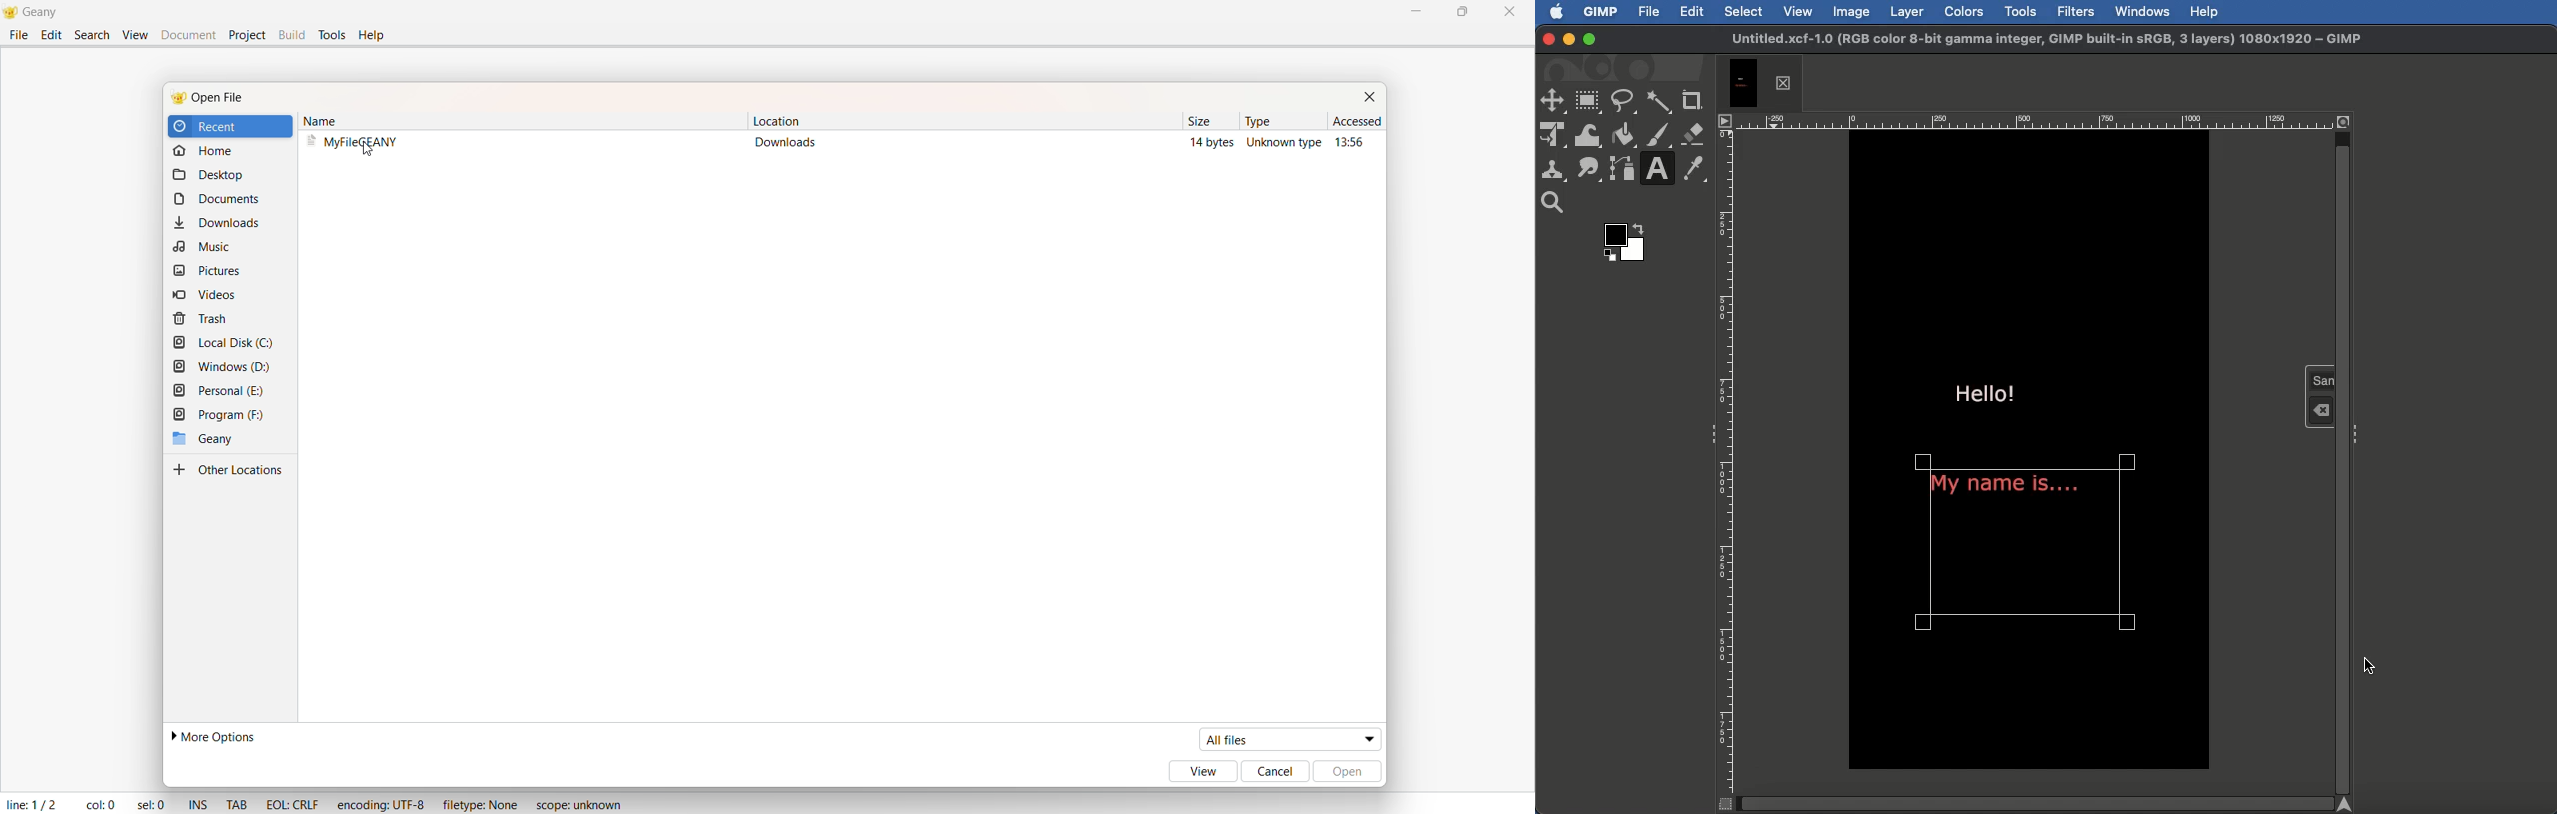  Describe the element at coordinates (45, 13) in the screenshot. I see `Title` at that location.